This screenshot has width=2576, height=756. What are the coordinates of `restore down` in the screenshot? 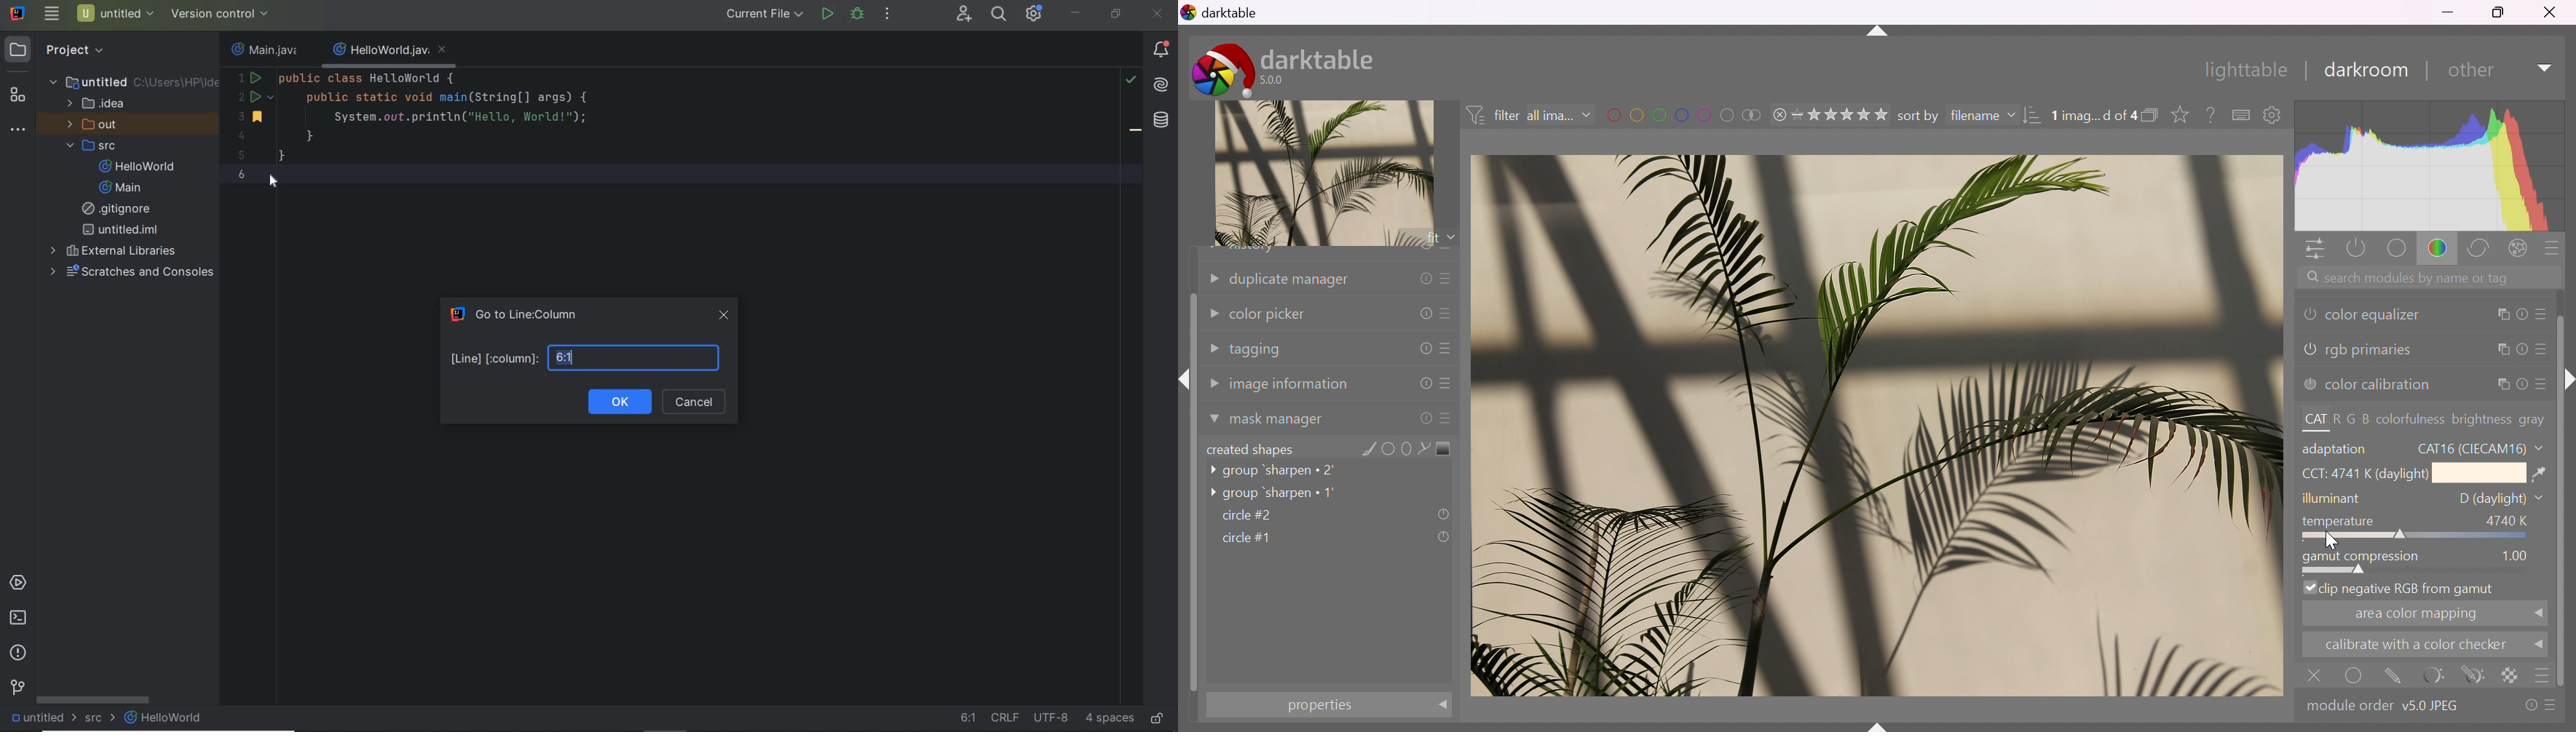 It's located at (2501, 12).